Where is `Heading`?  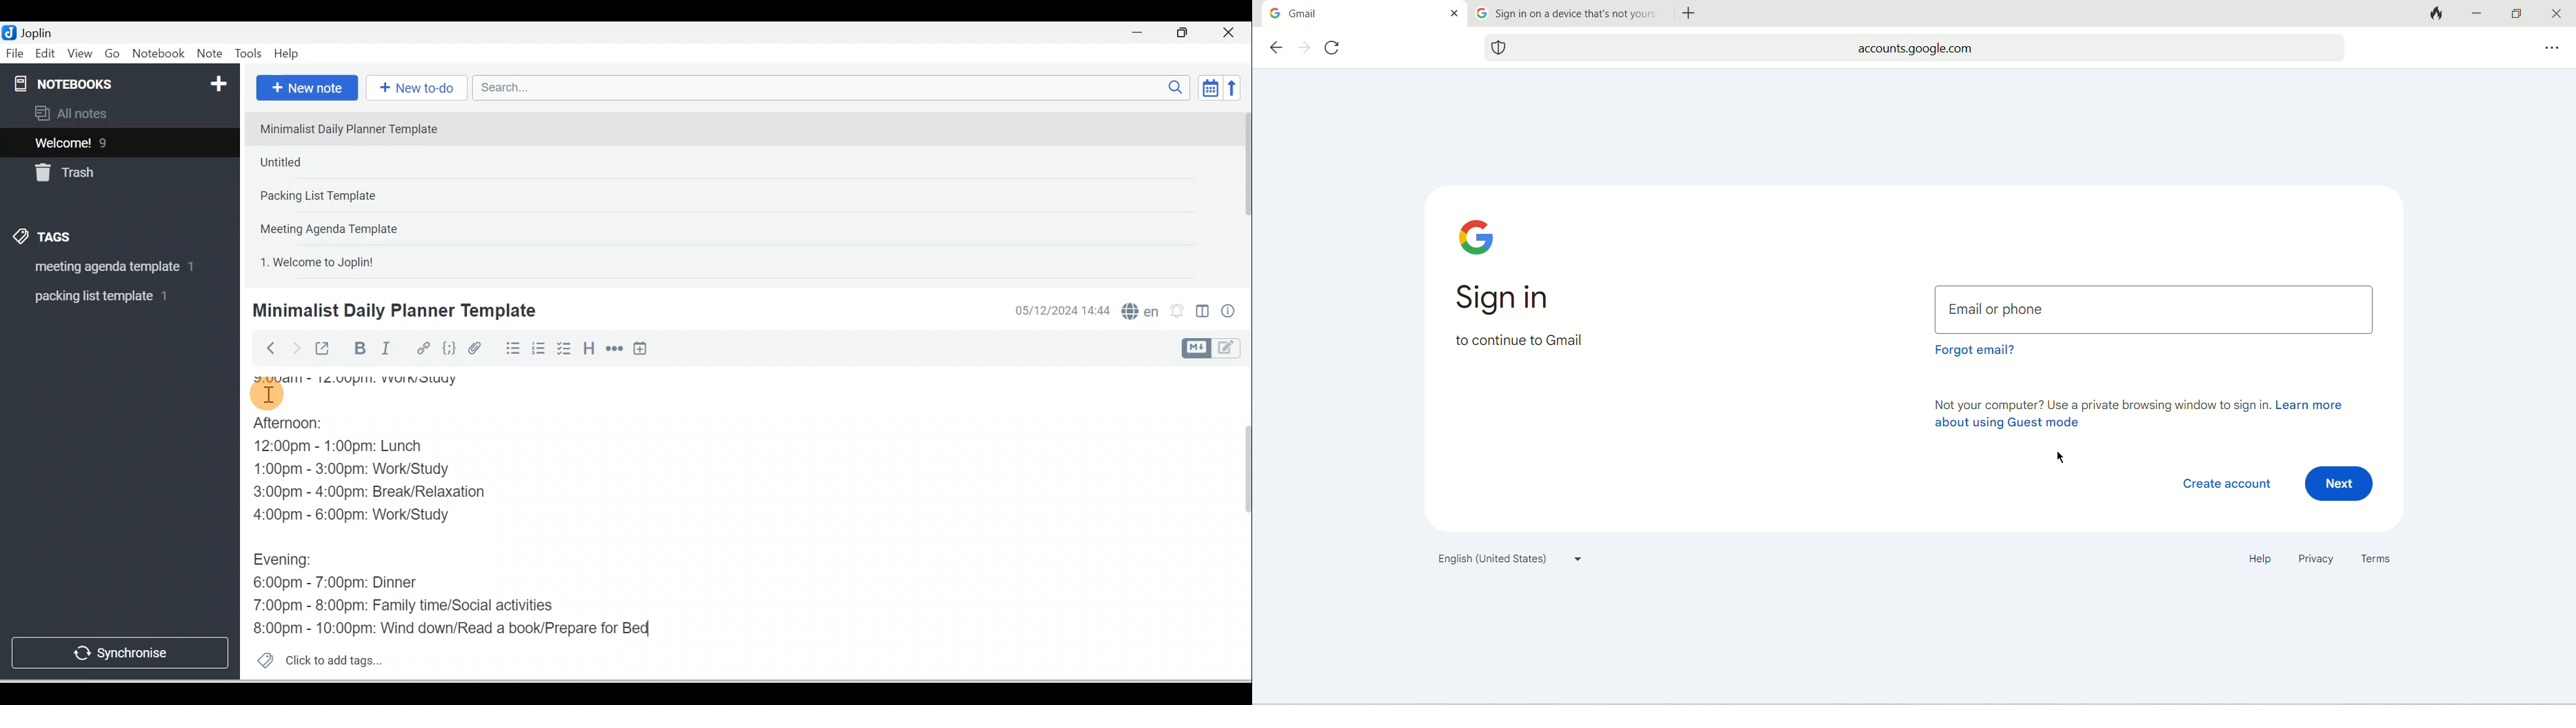 Heading is located at coordinates (589, 347).